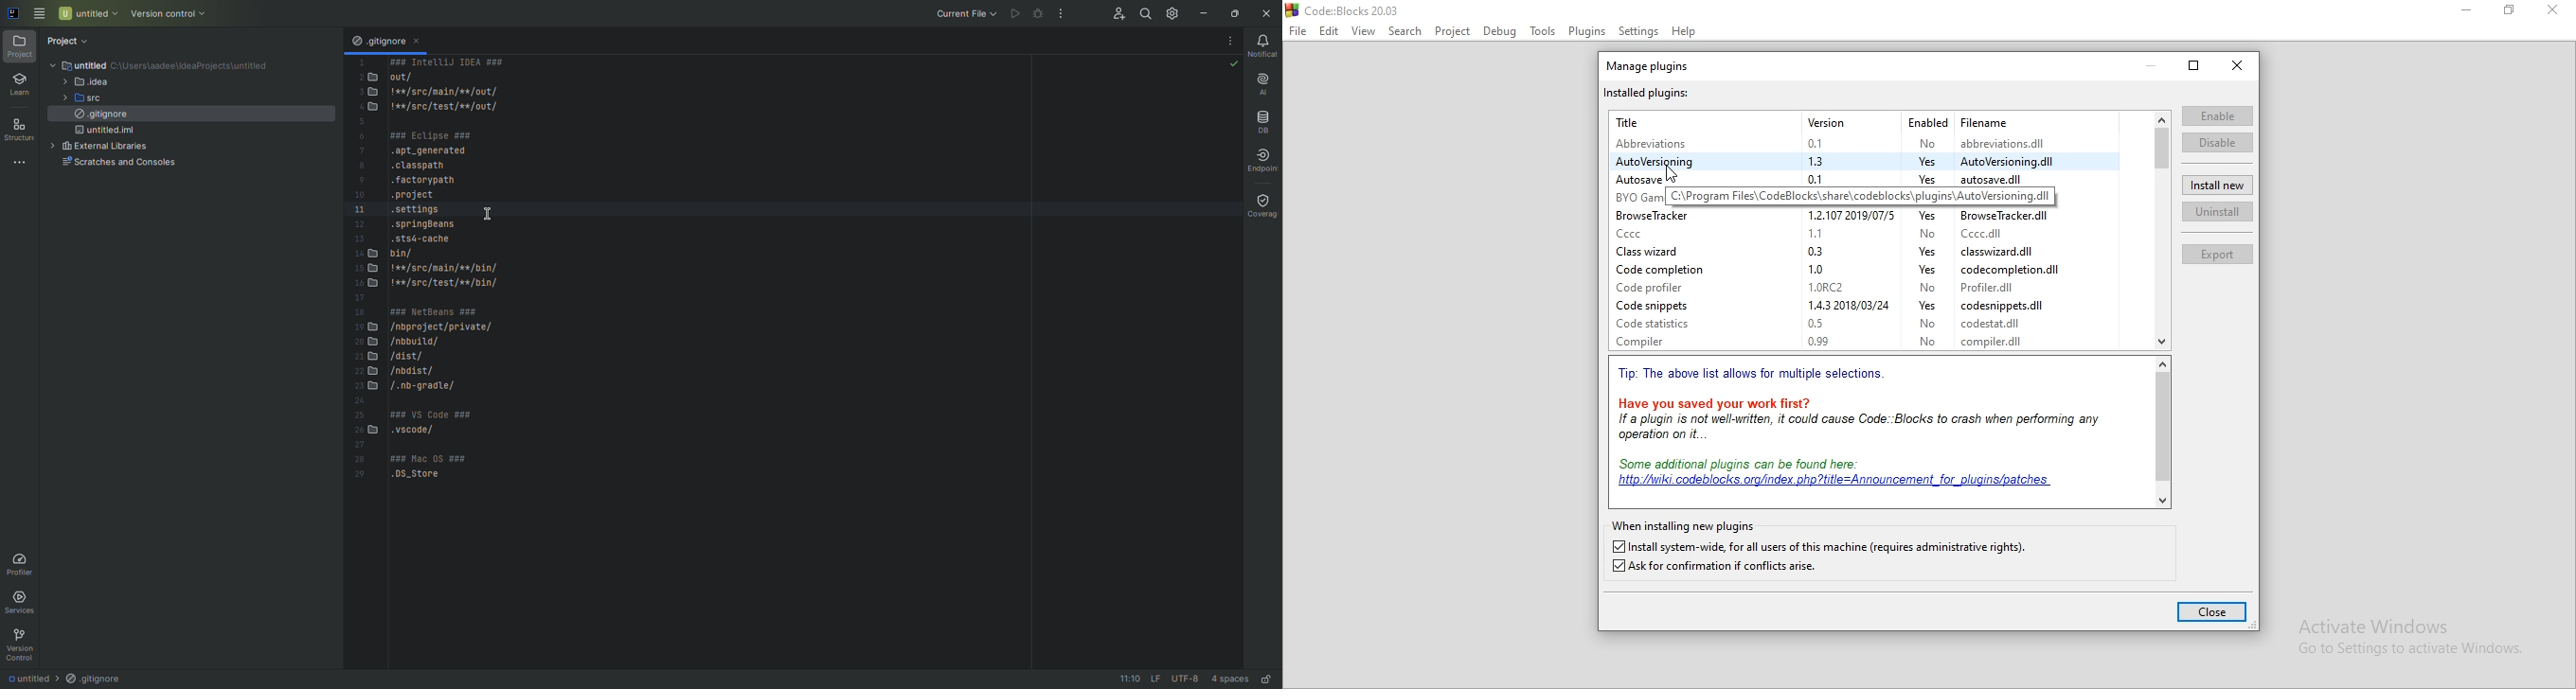 This screenshot has height=700, width=2576. Describe the element at coordinates (2004, 307) in the screenshot. I see `codesnippets.dil` at that location.